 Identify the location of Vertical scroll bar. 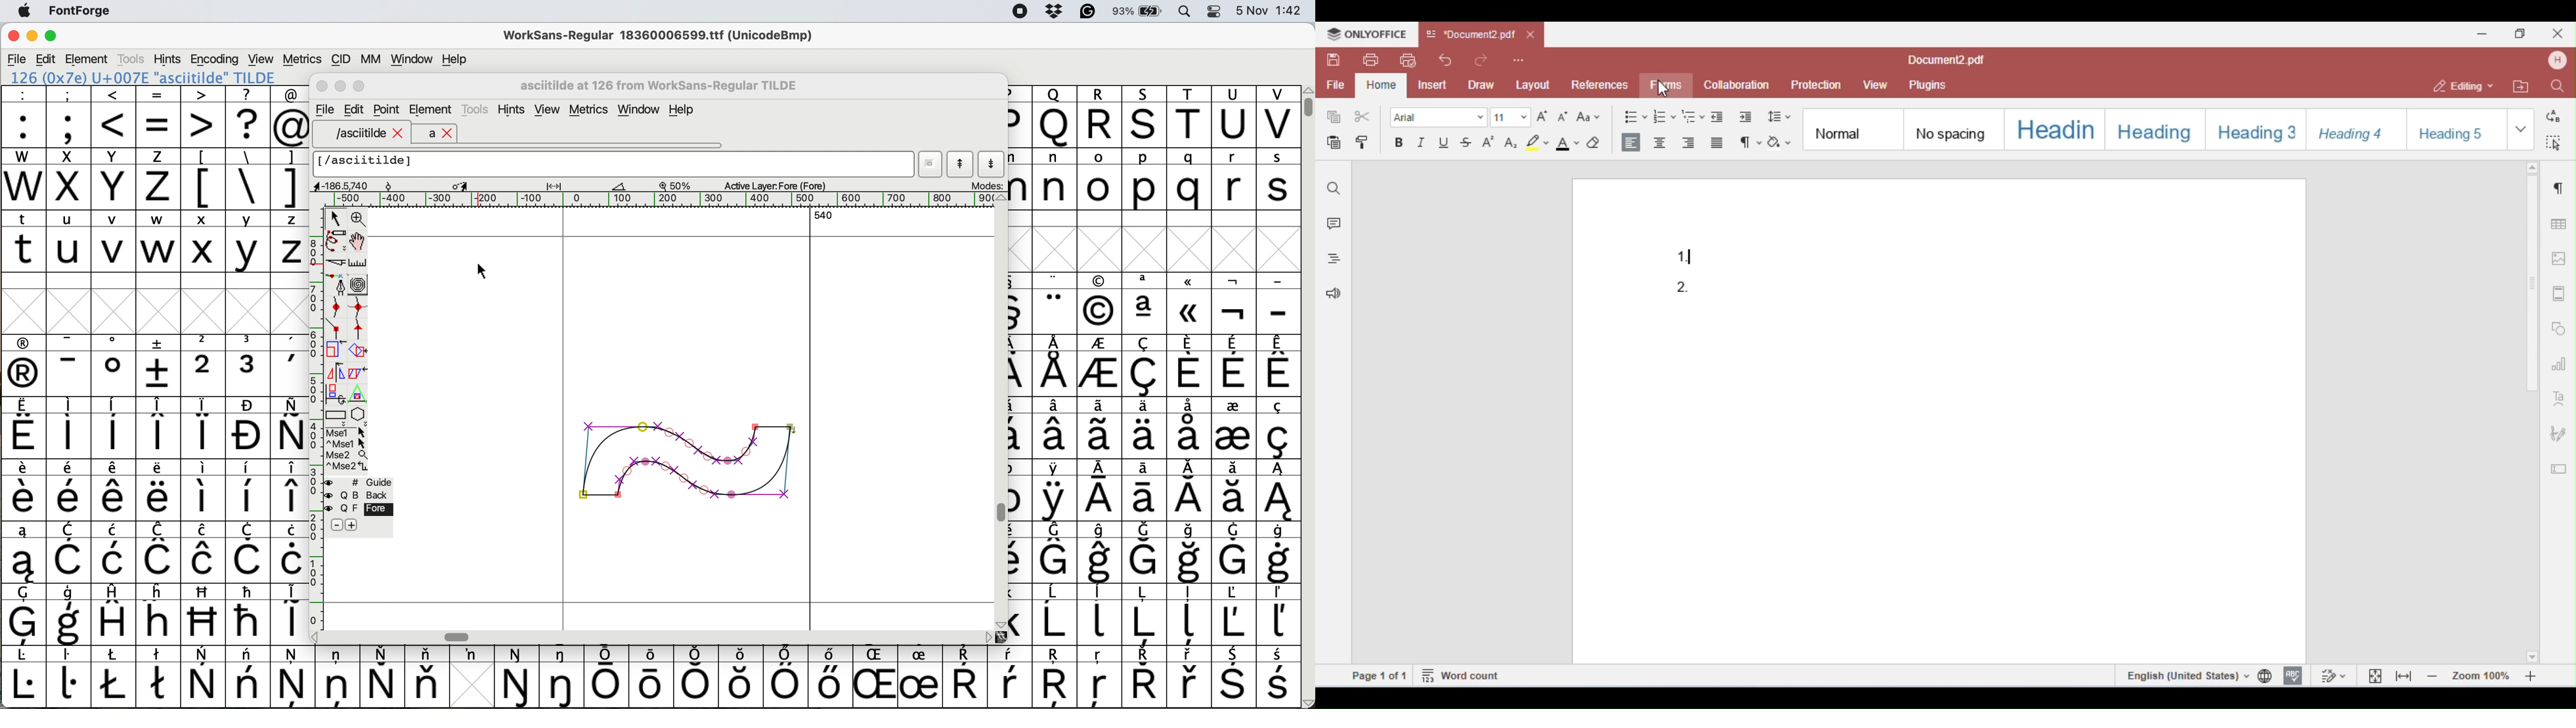
(1001, 512).